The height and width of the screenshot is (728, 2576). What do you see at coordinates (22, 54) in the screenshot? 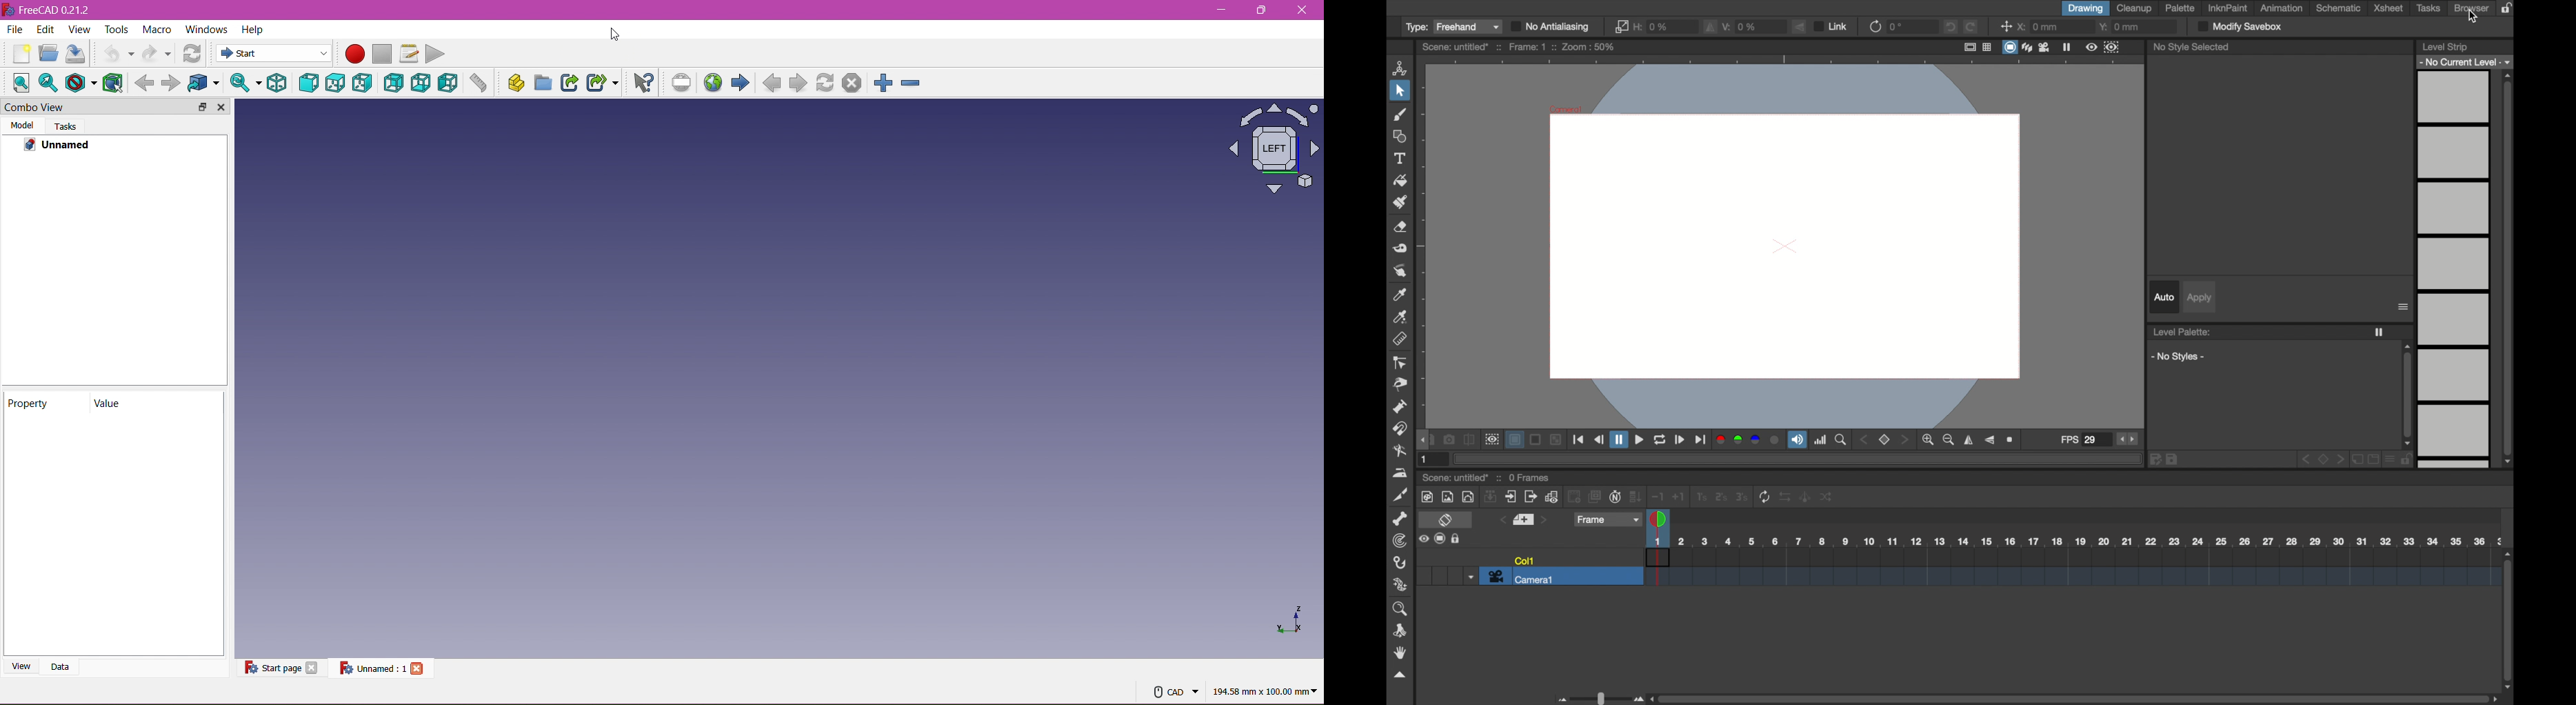
I see `New Document:` at bounding box center [22, 54].